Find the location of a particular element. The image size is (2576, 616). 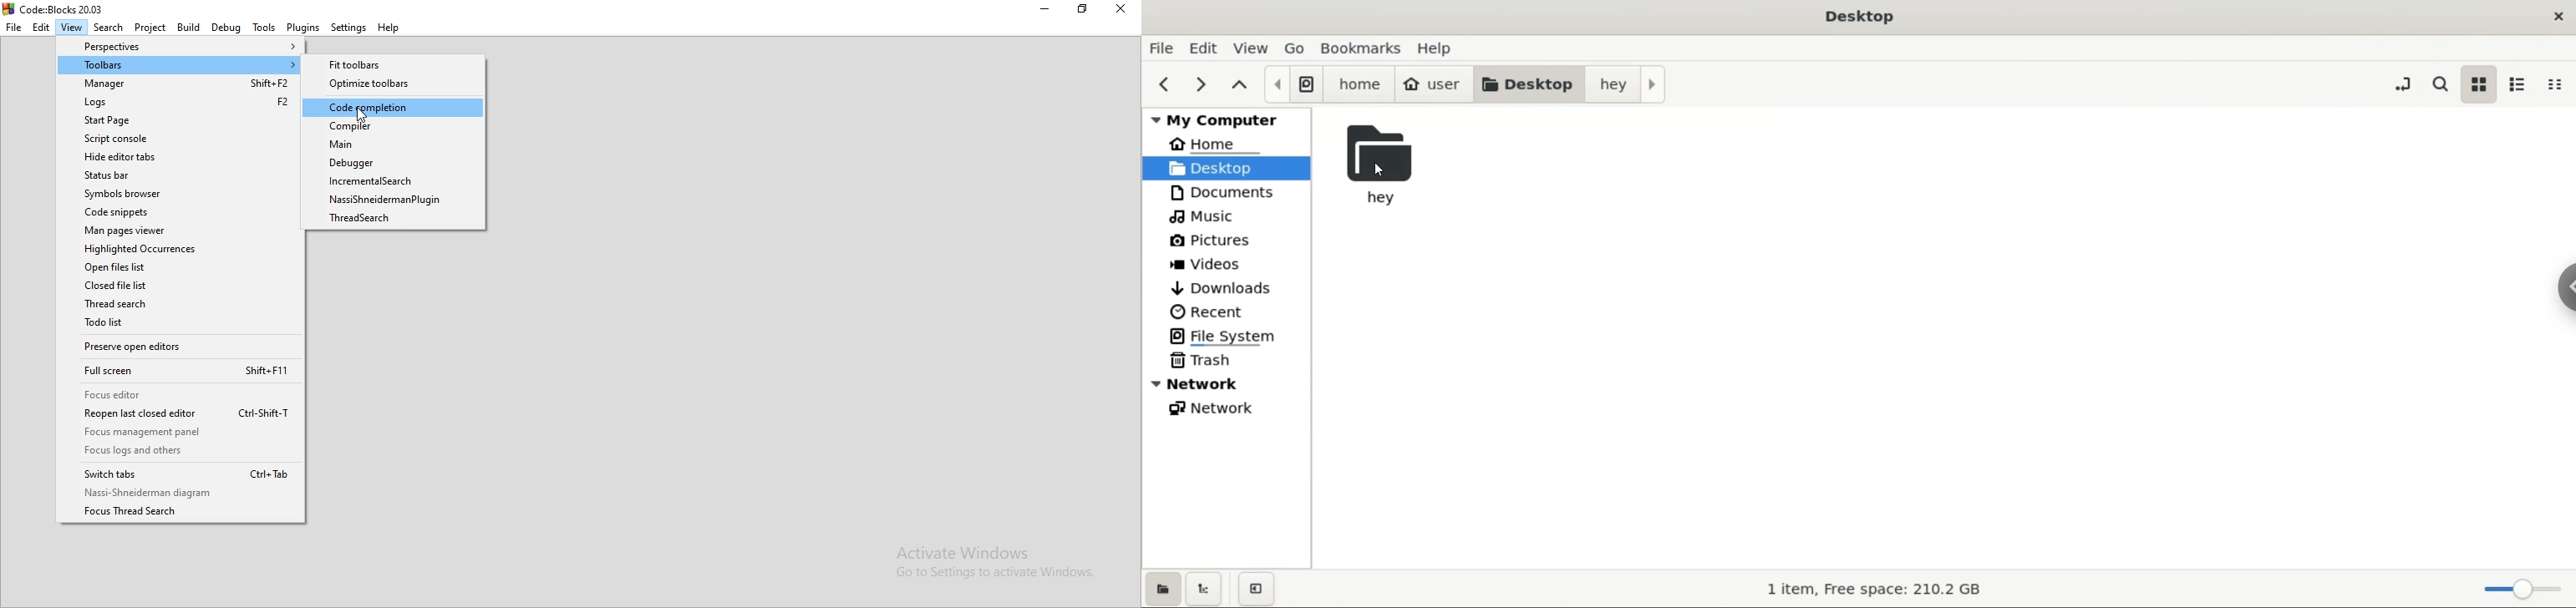

Debugger is located at coordinates (394, 163).